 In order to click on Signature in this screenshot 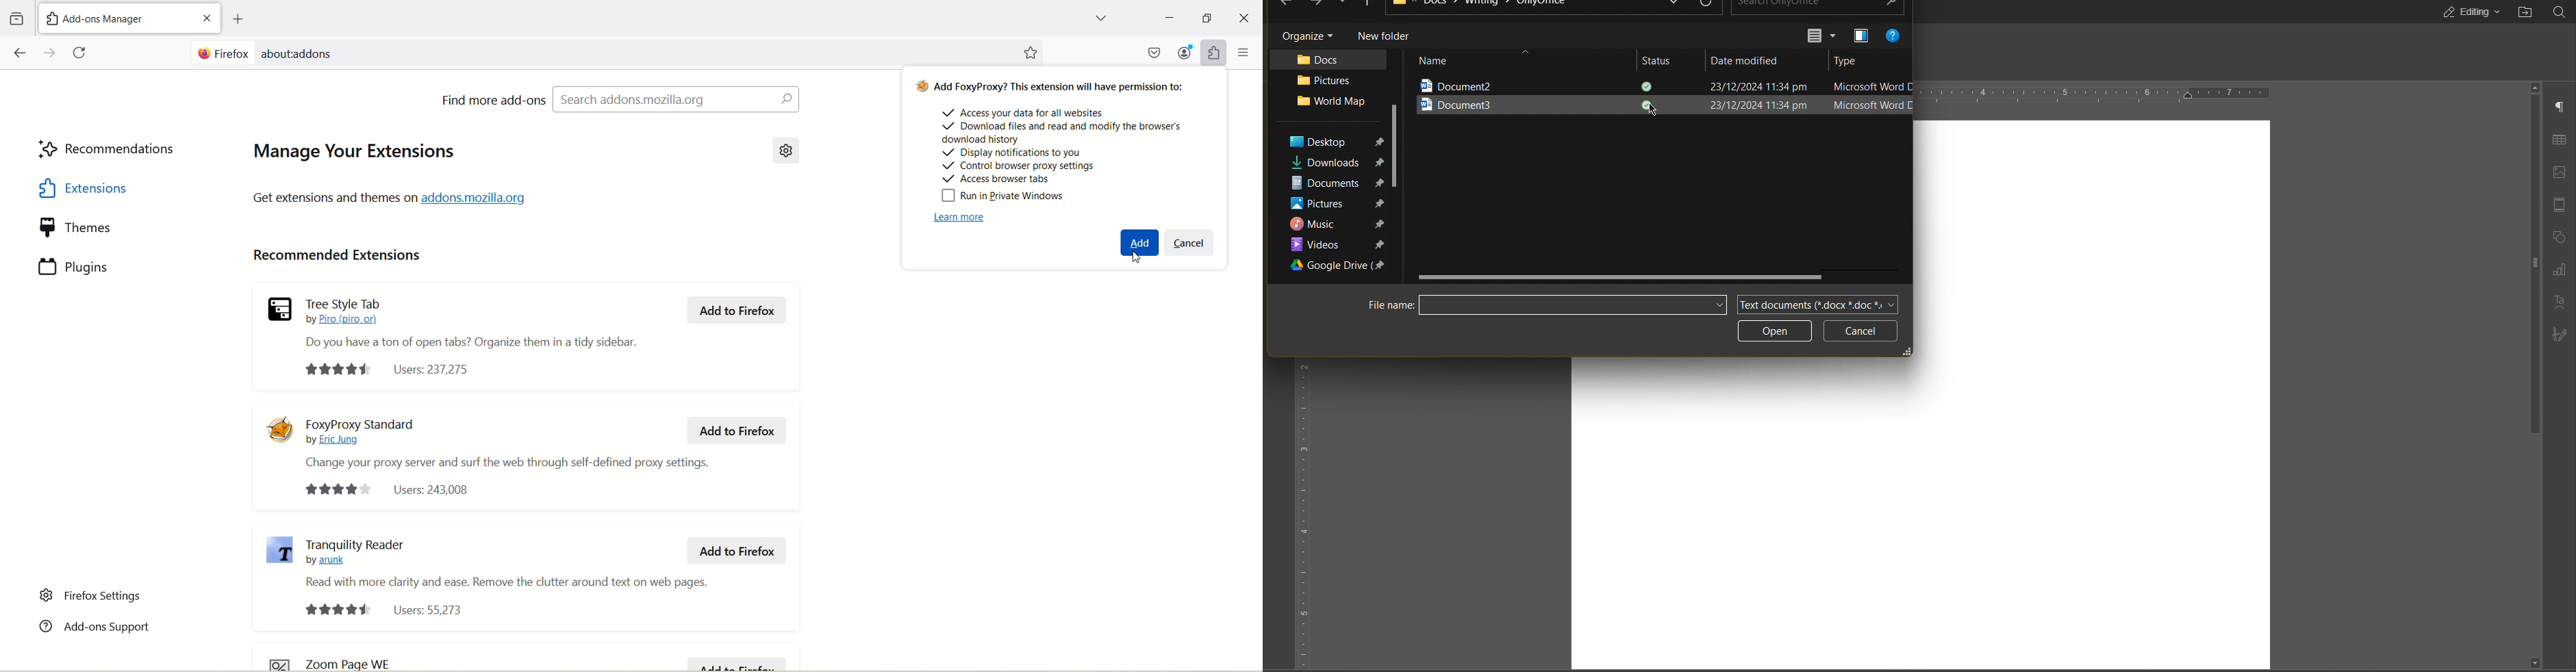, I will do `click(2560, 333)`.